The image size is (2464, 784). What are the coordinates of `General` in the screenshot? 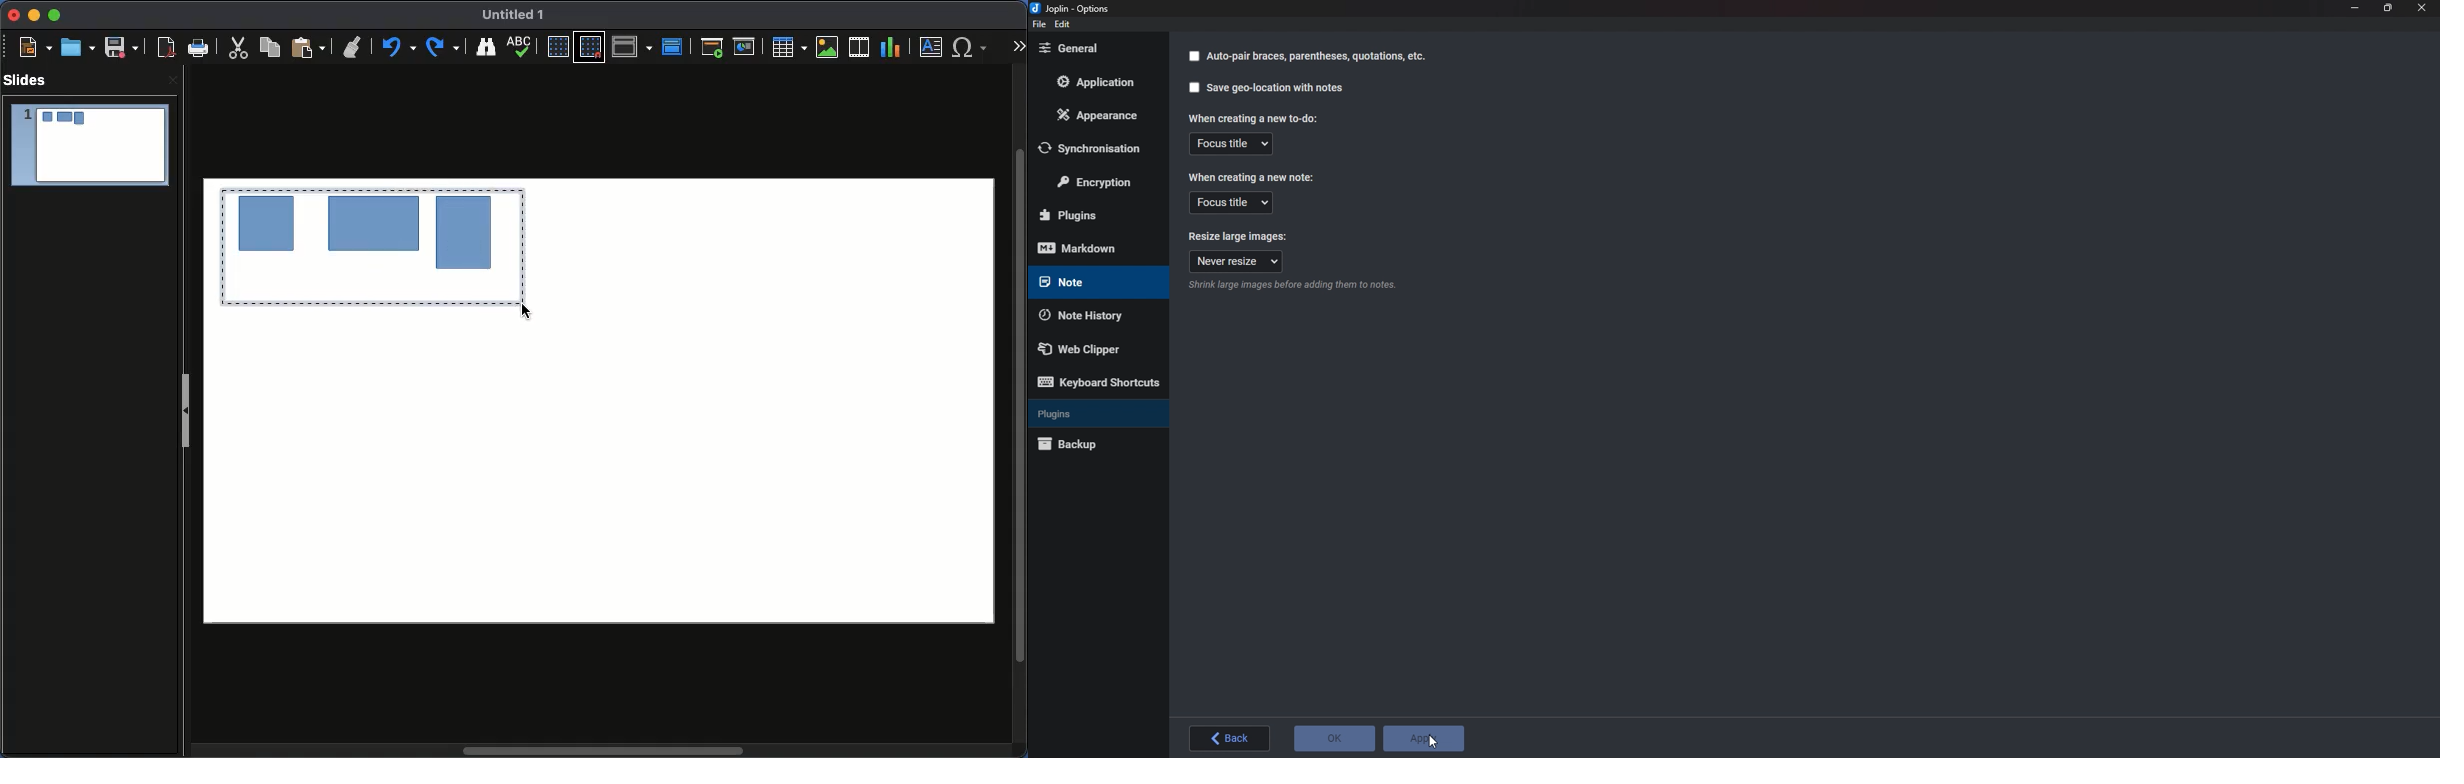 It's located at (1094, 49).